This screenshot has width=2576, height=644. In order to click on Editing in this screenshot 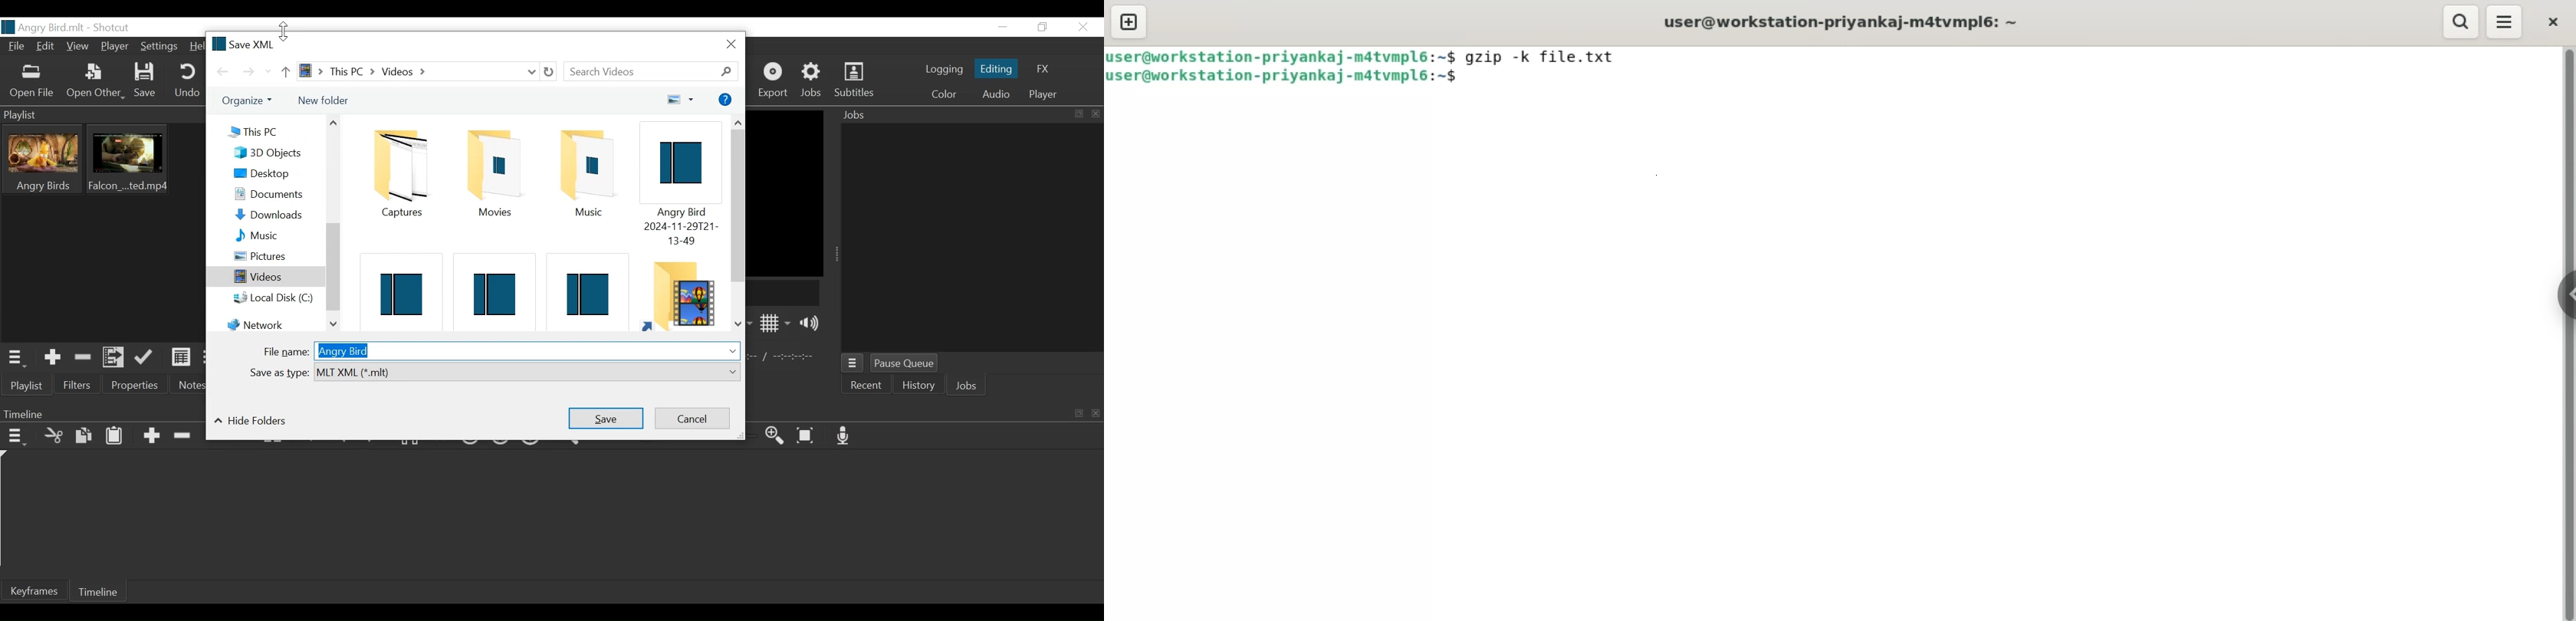, I will do `click(995, 71)`.